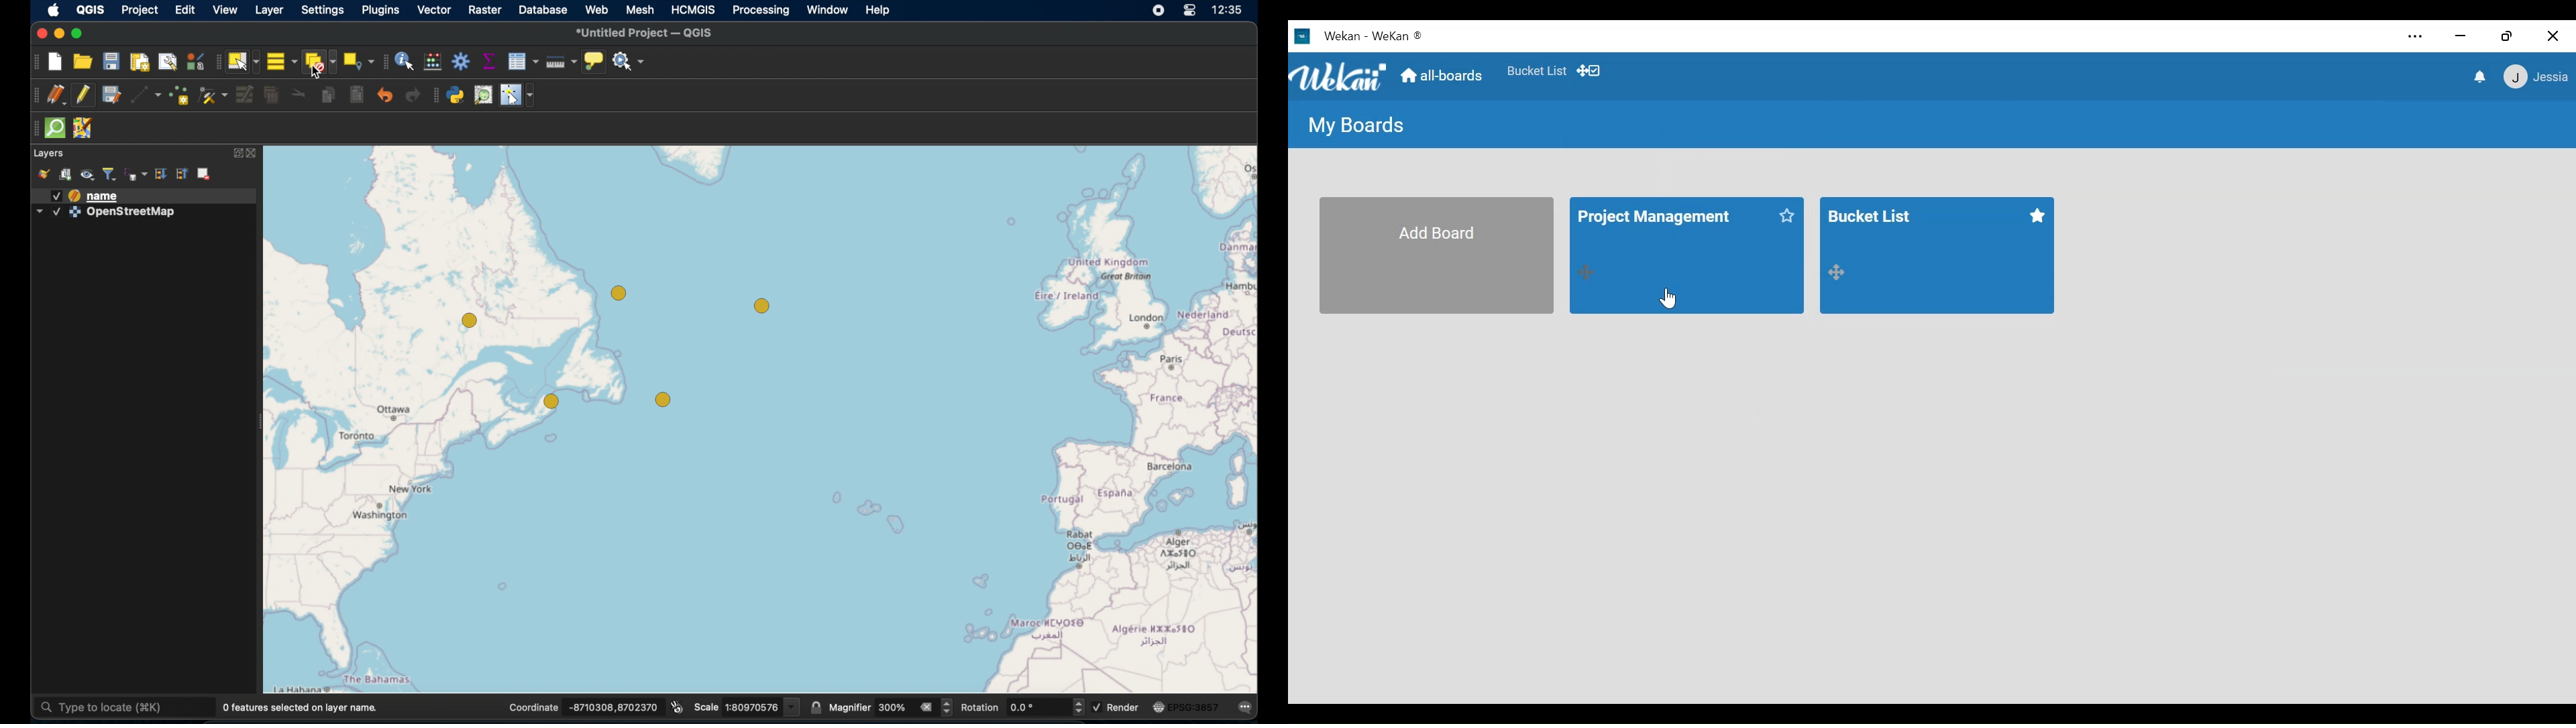 This screenshot has height=728, width=2576. What do you see at coordinates (1340, 76) in the screenshot?
I see `Wekan logo` at bounding box center [1340, 76].